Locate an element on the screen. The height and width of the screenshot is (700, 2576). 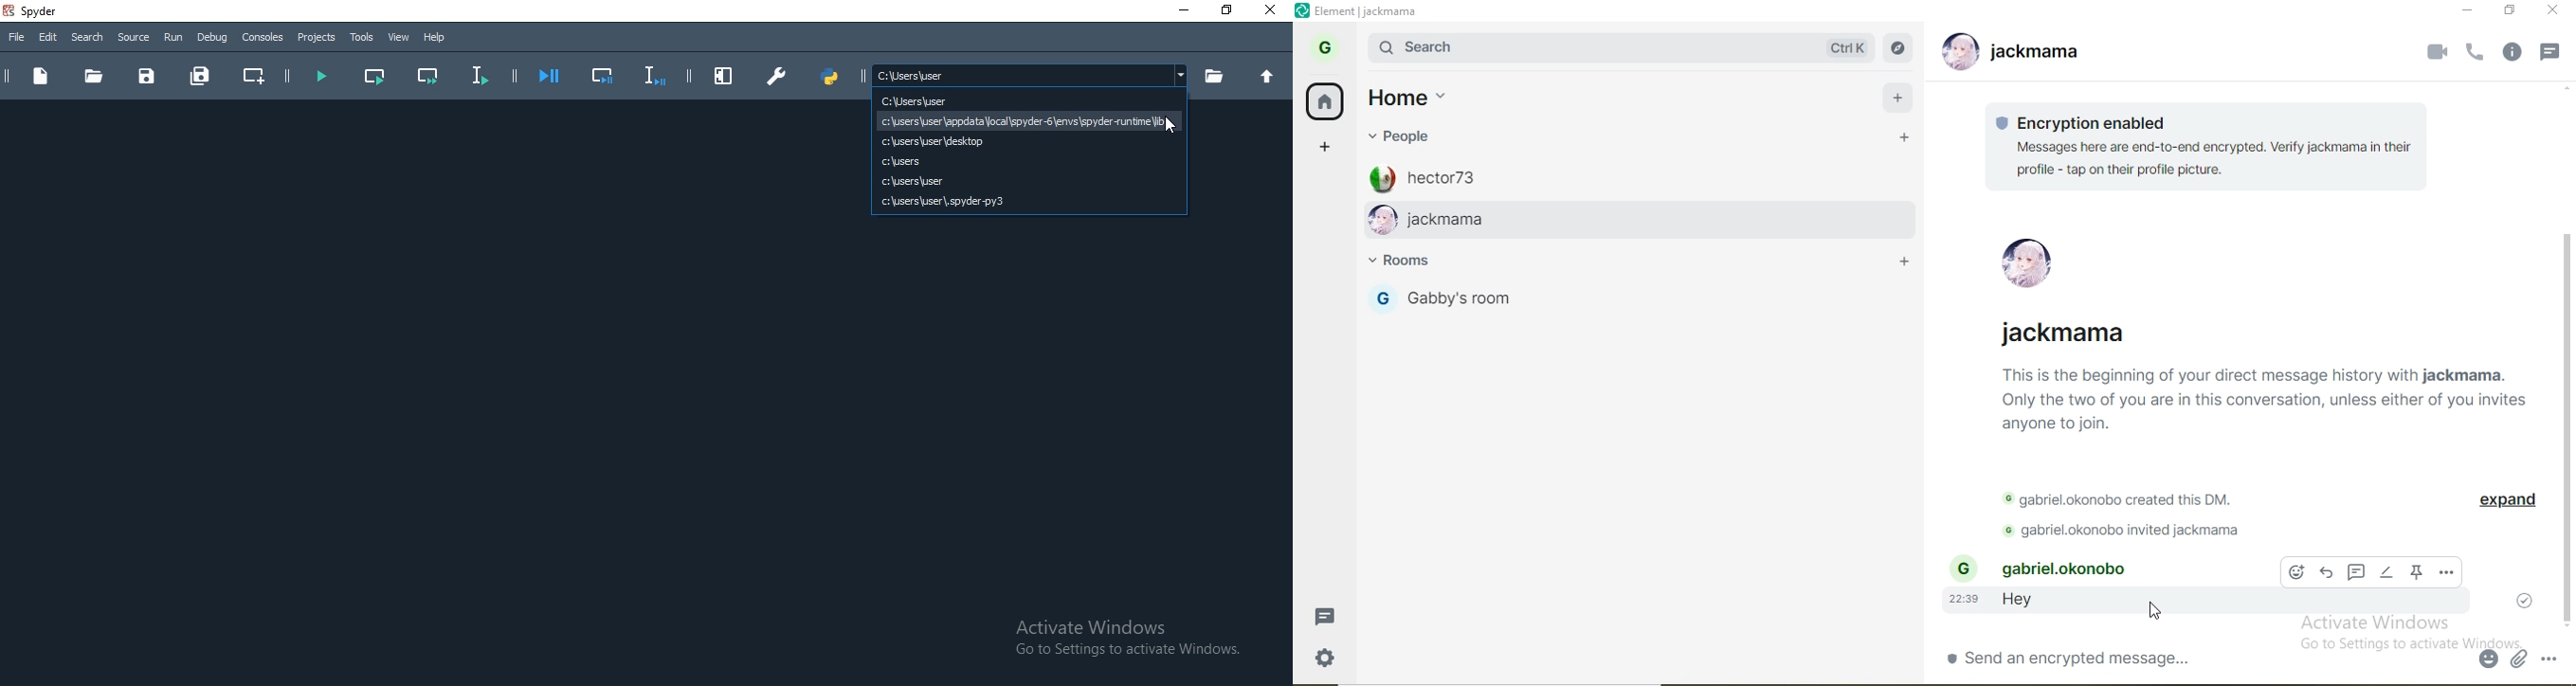
gabby's room is located at coordinates (1524, 298).